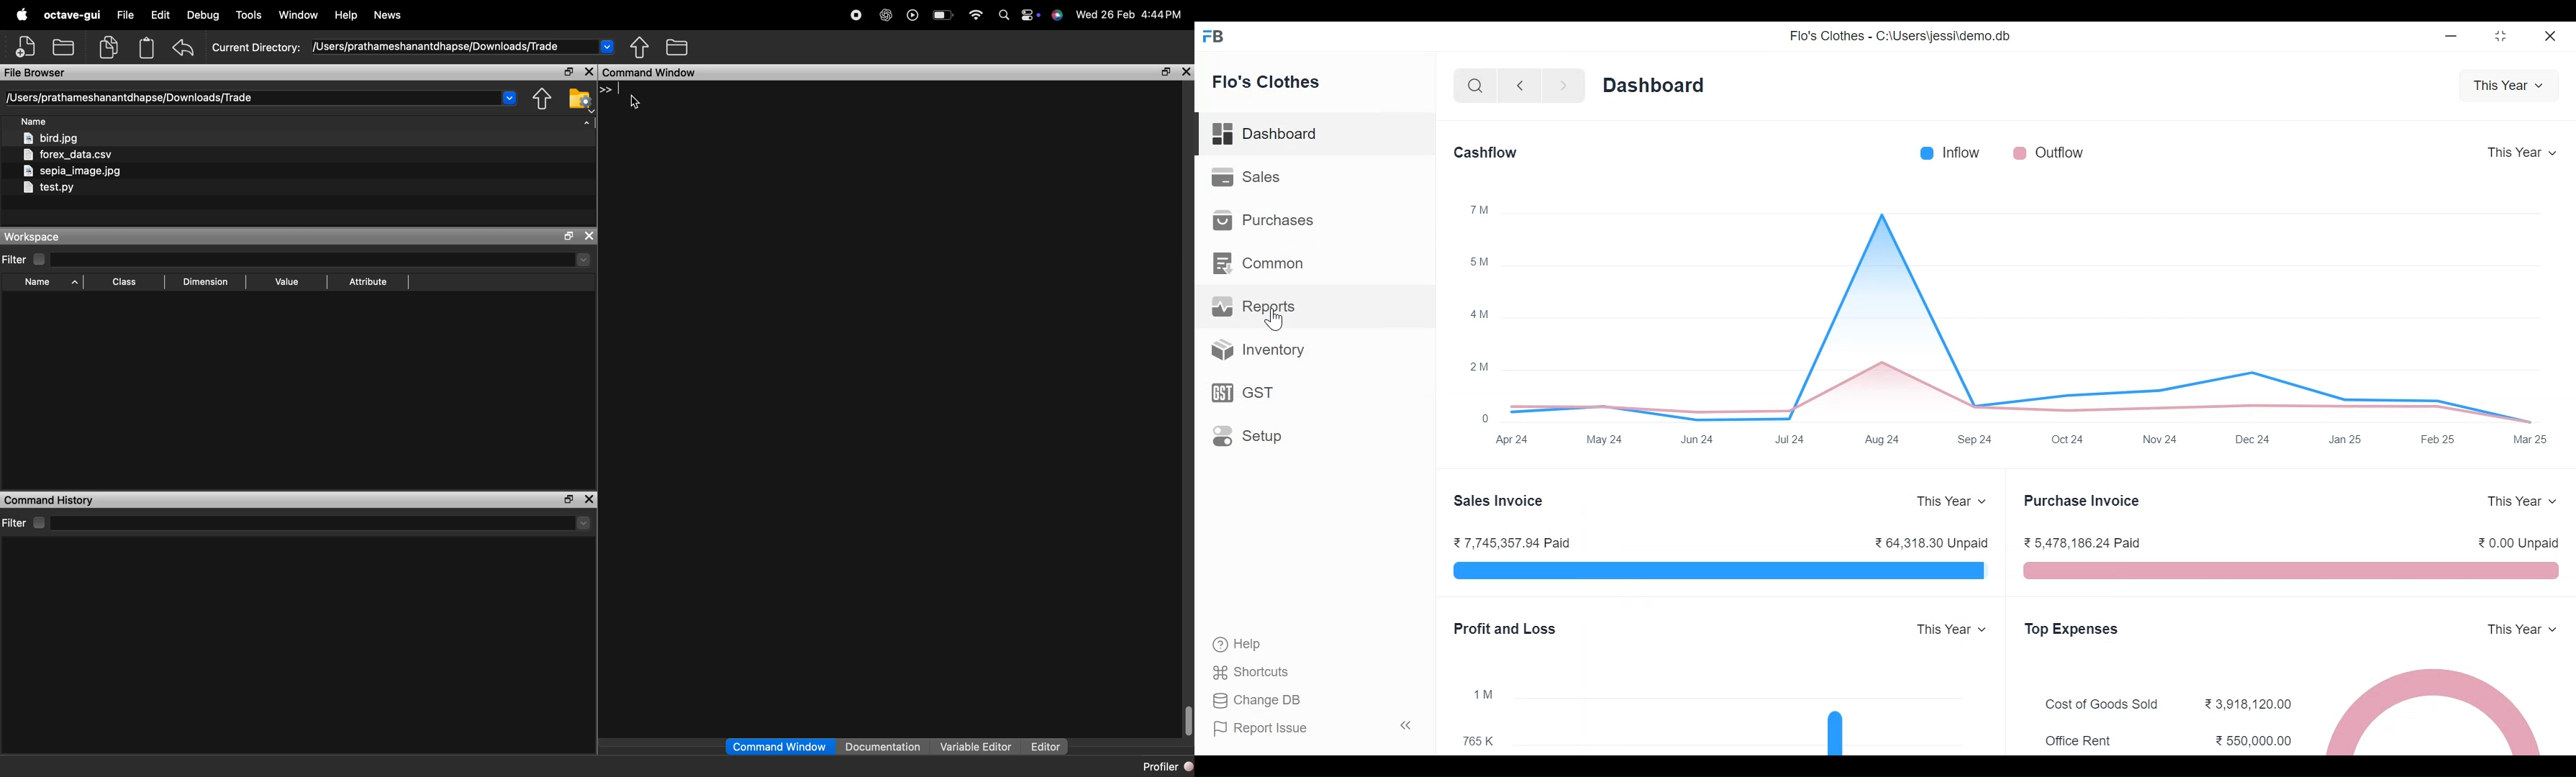 The height and width of the screenshot is (784, 2576). Describe the element at coordinates (1513, 543) in the screenshot. I see `7,745,357.94 Paid` at that location.